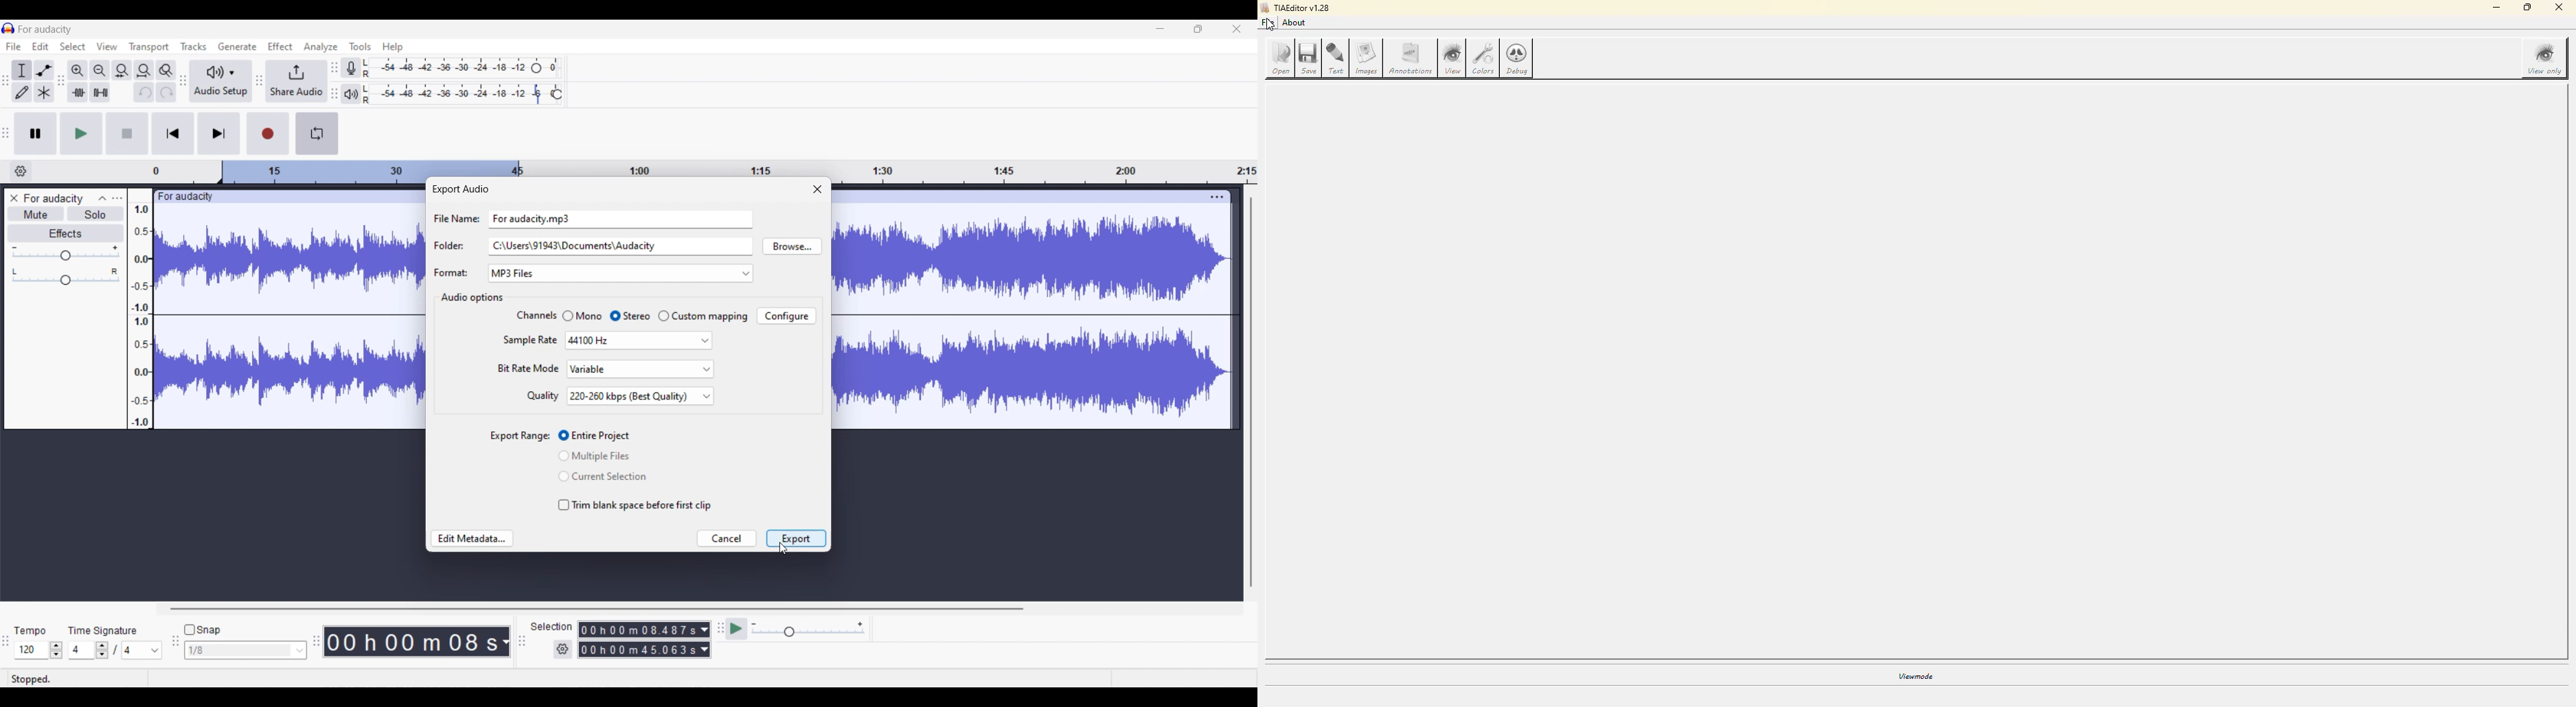  Describe the element at coordinates (639, 649) in the screenshot. I see `Selection duration measurement` at that location.